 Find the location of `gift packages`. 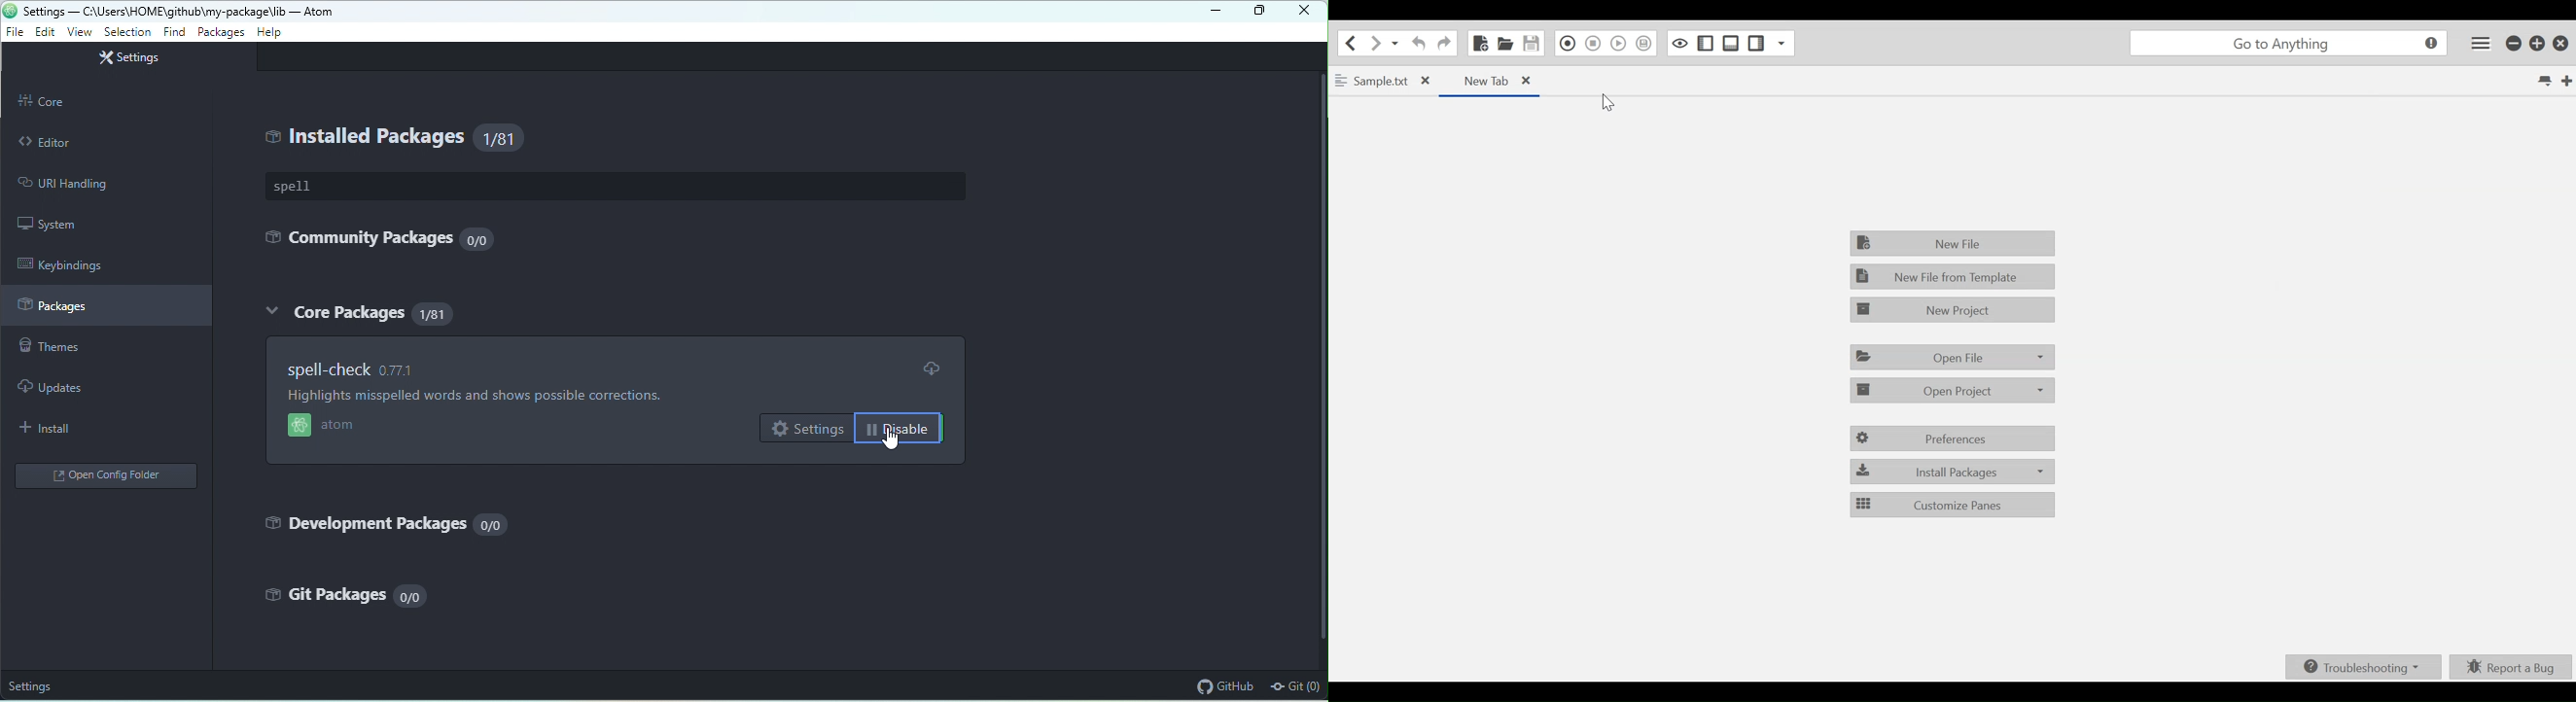

gift packages is located at coordinates (326, 595).